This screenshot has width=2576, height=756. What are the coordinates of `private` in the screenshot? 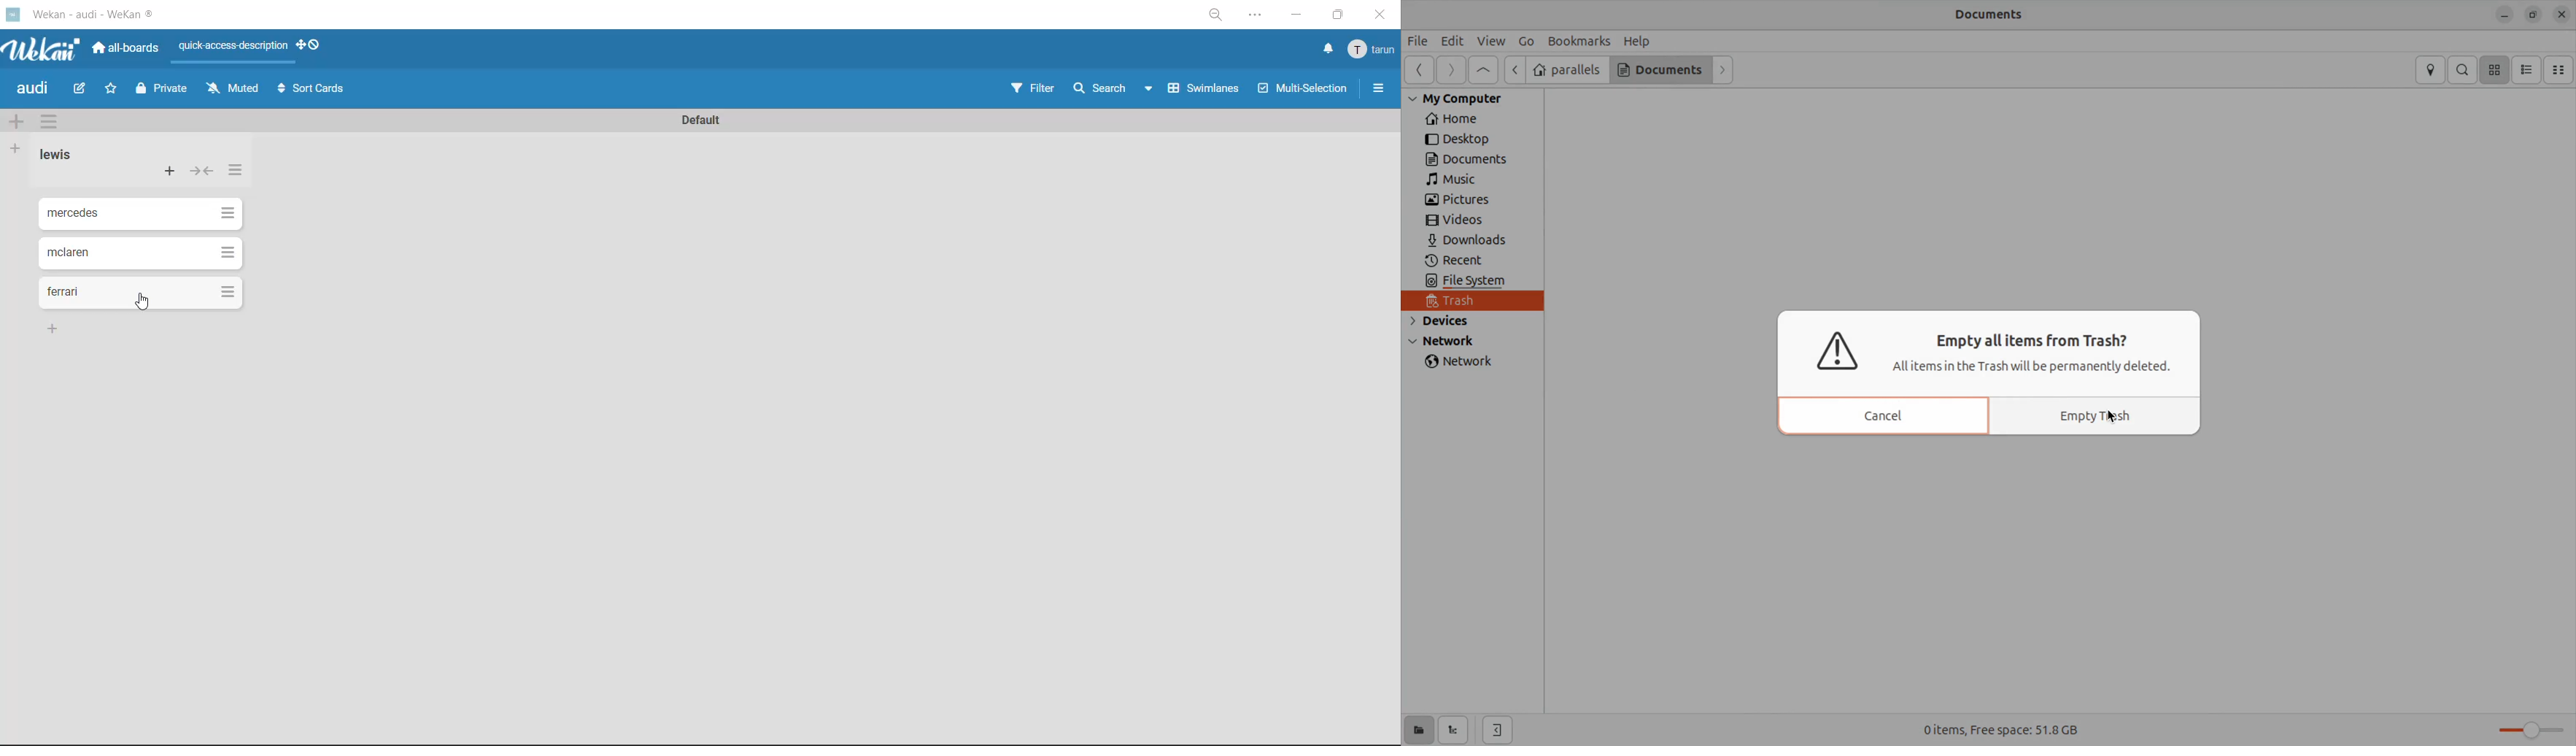 It's located at (164, 92).